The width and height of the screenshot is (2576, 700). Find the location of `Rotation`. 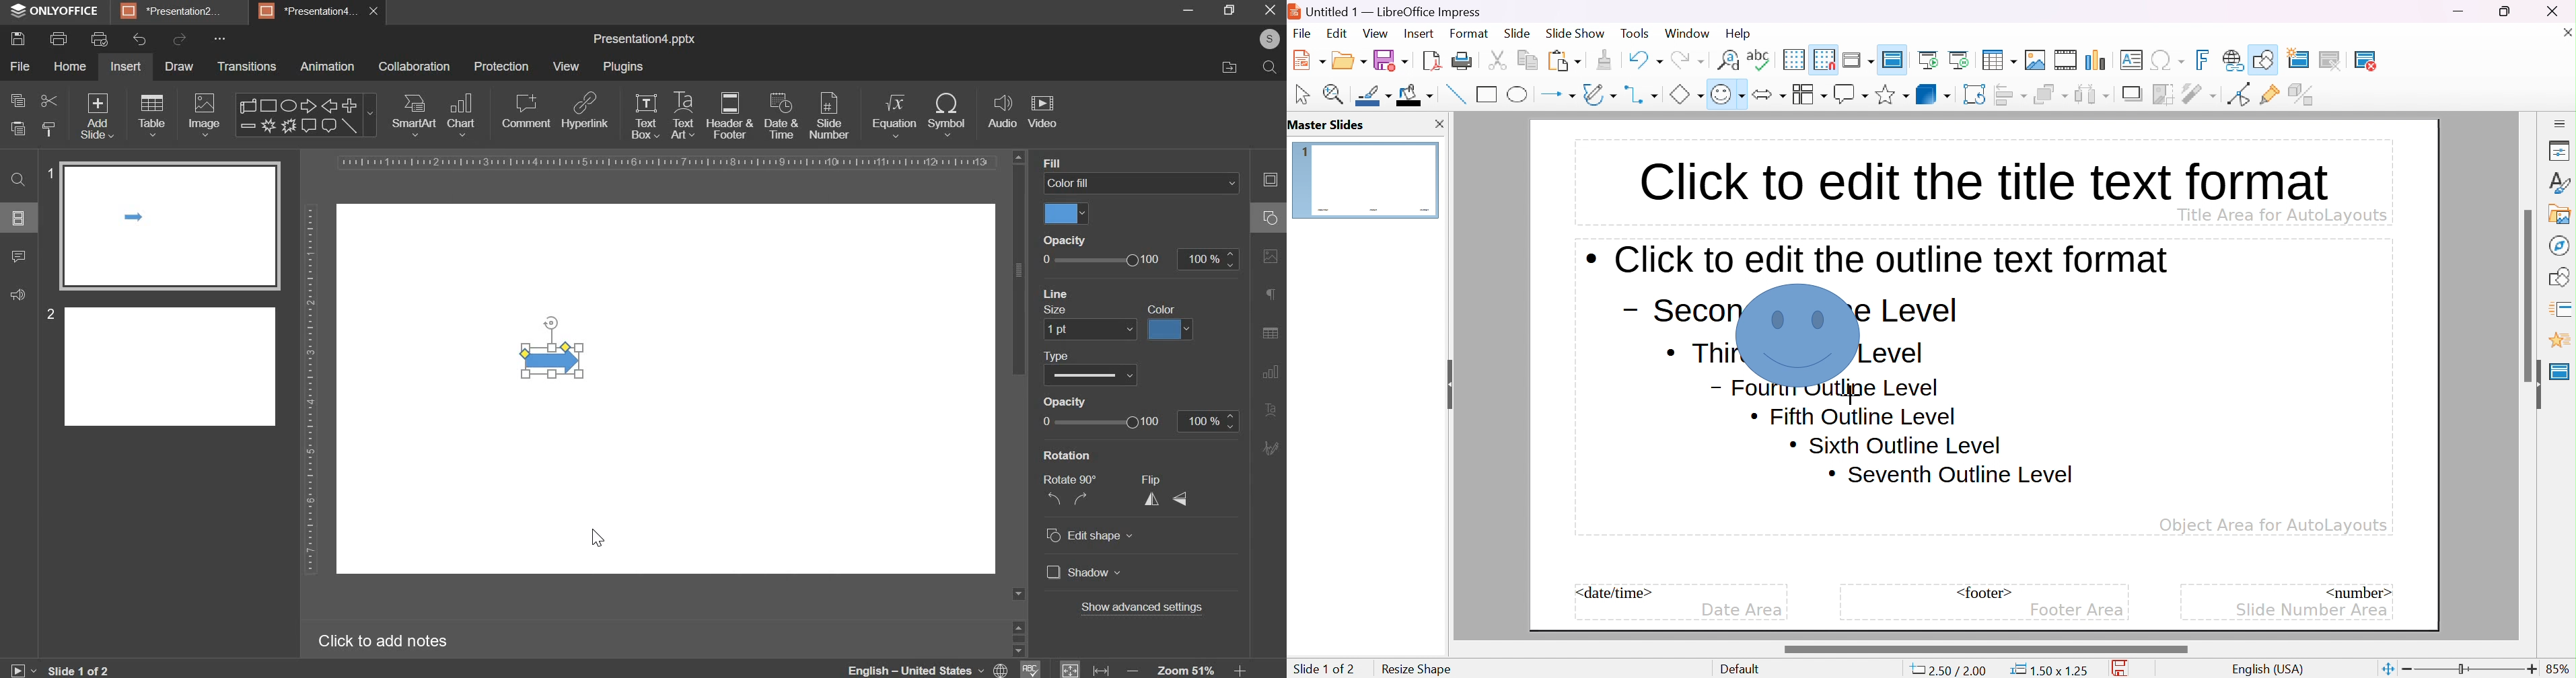

Rotation is located at coordinates (1071, 456).